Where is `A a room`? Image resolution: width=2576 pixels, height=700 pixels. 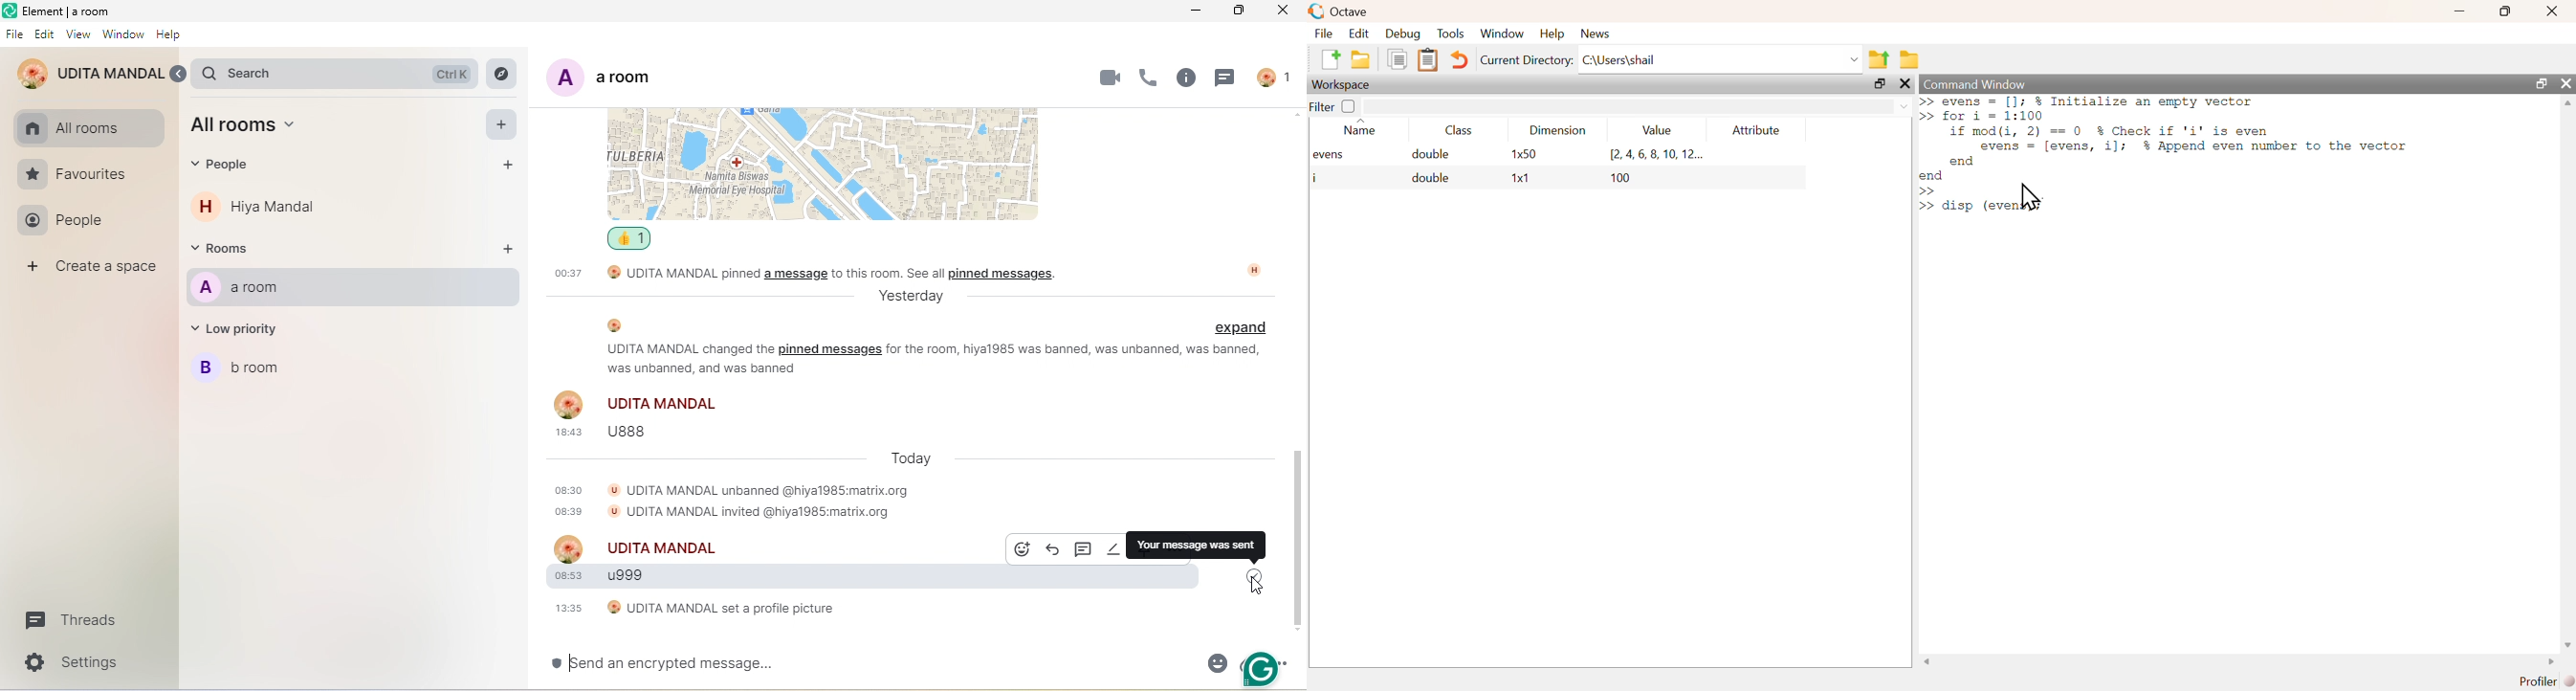 A a room is located at coordinates (624, 77).